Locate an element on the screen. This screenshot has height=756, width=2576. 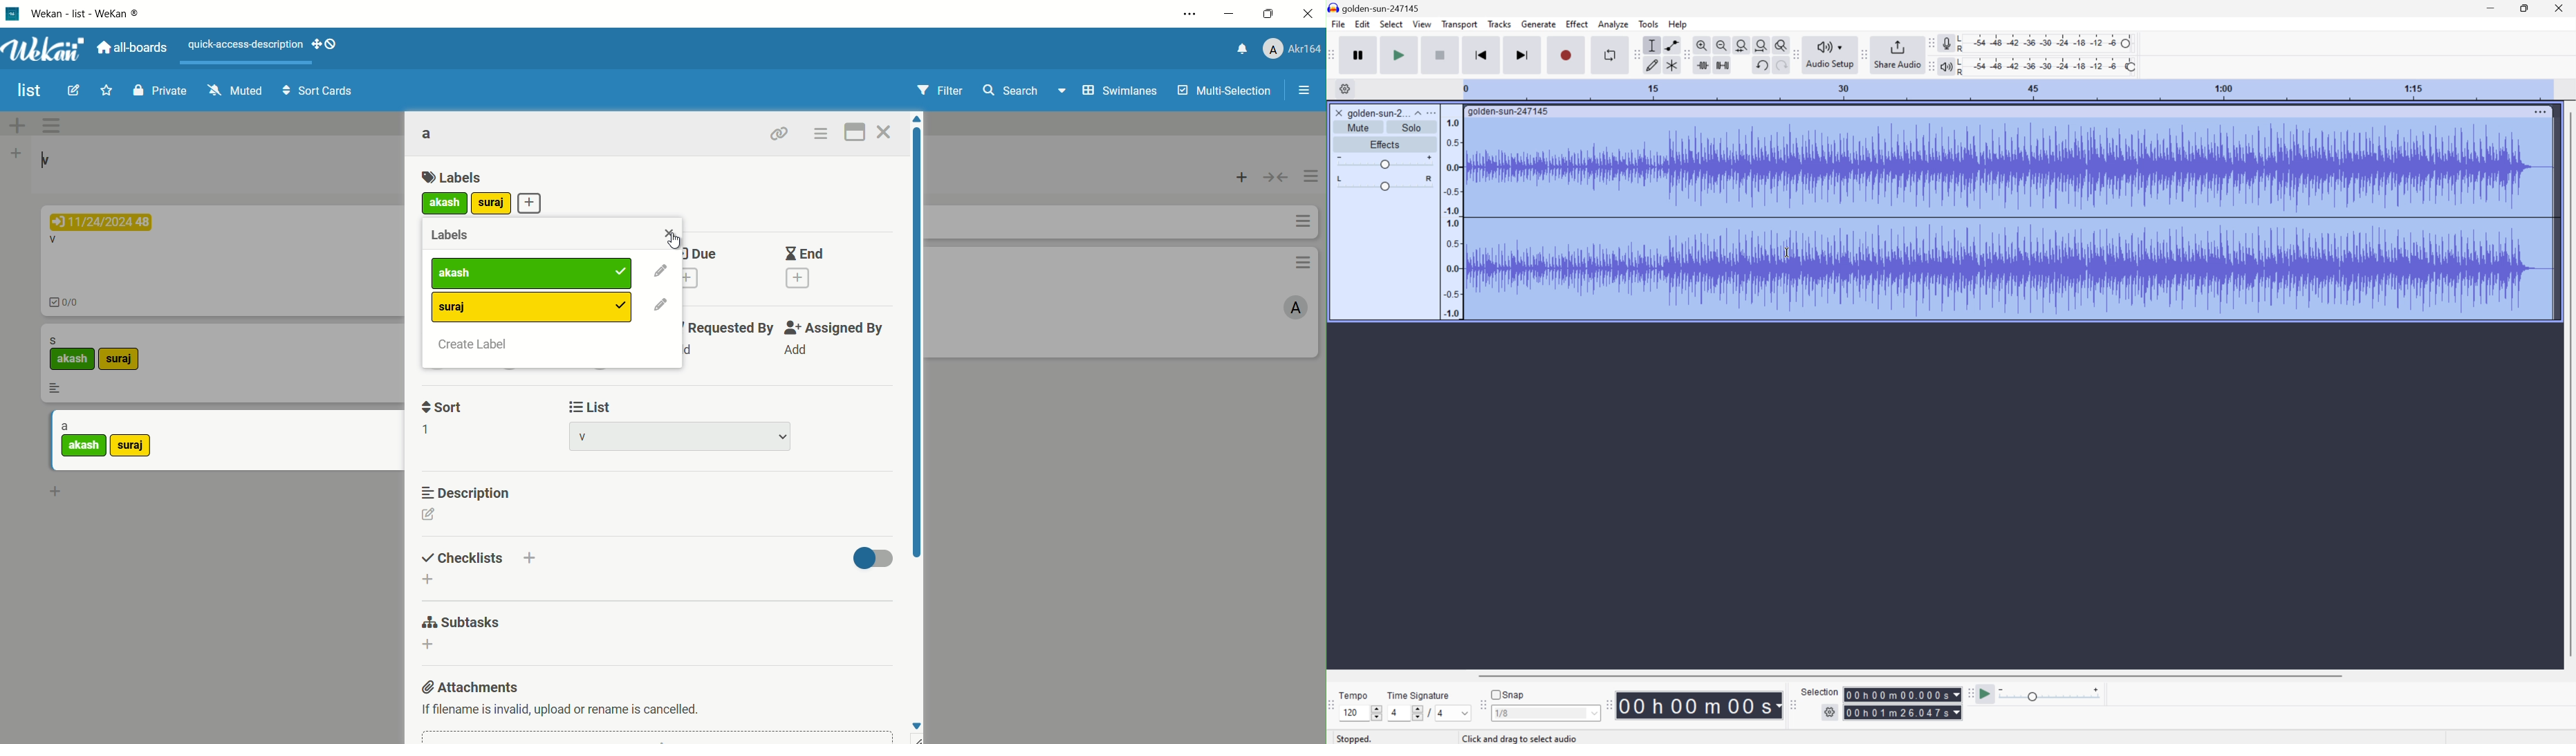
Envelop tool is located at coordinates (1670, 44).